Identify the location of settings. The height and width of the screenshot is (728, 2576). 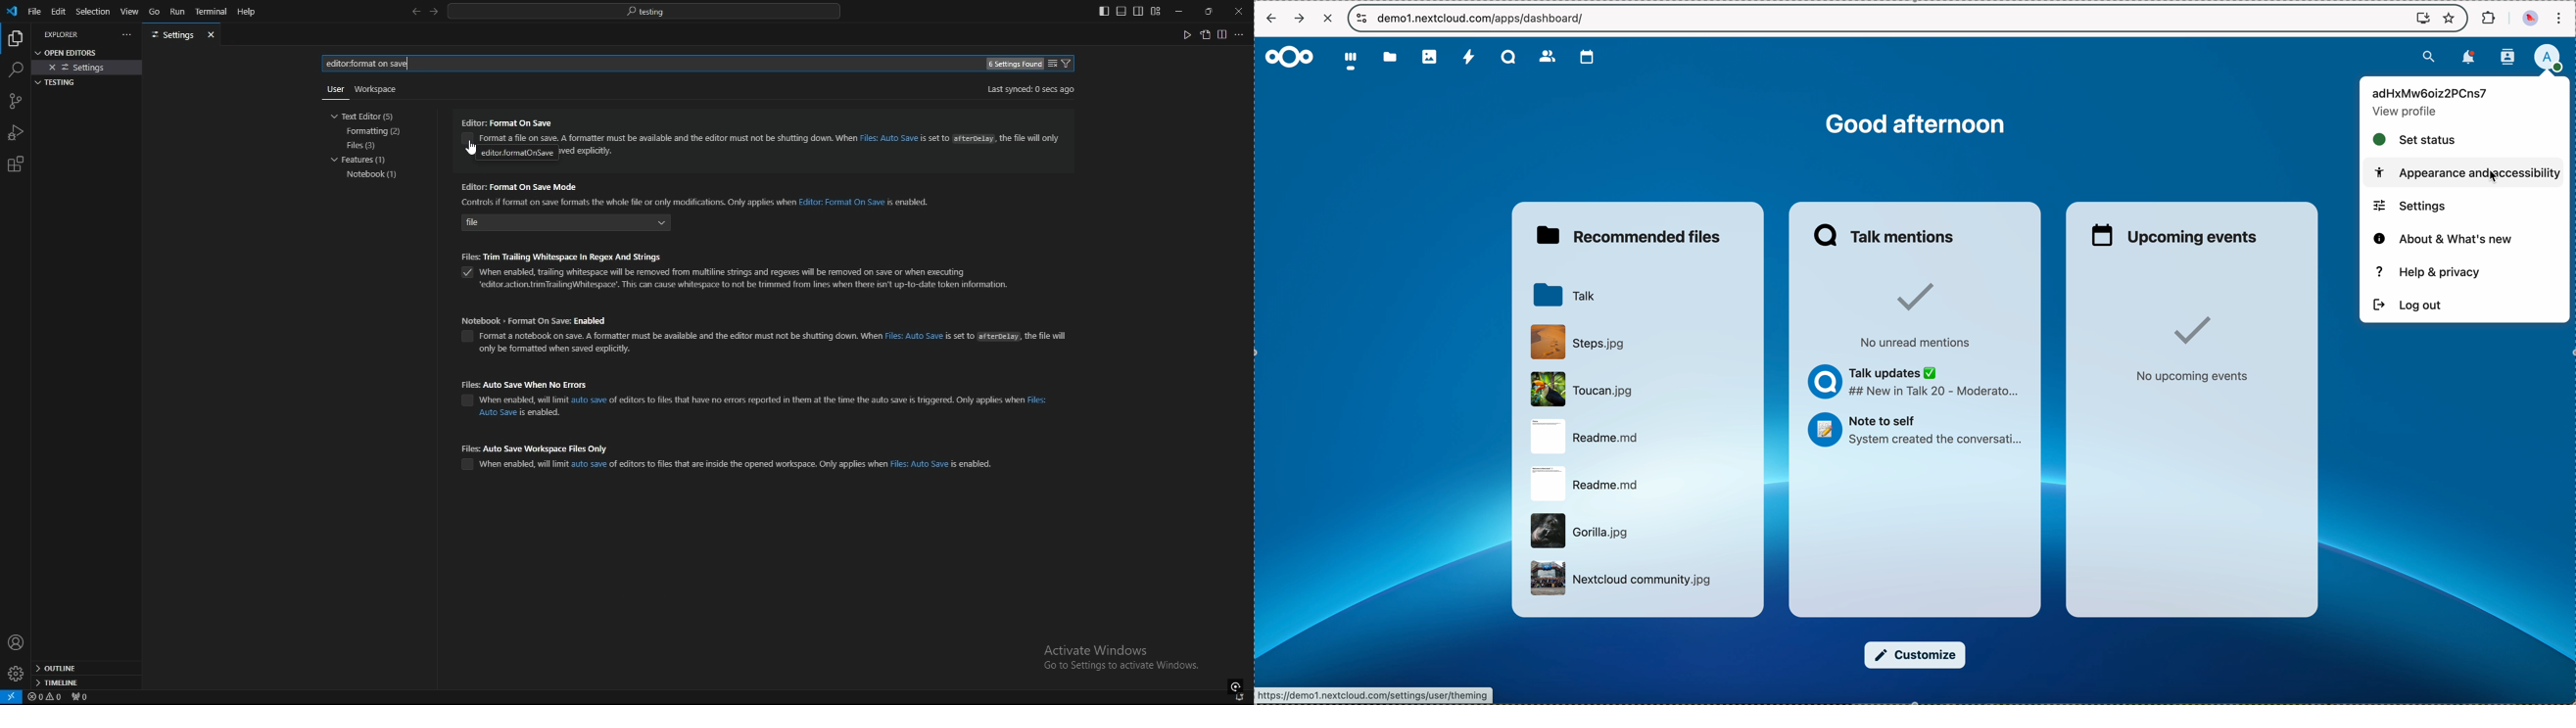
(2411, 205).